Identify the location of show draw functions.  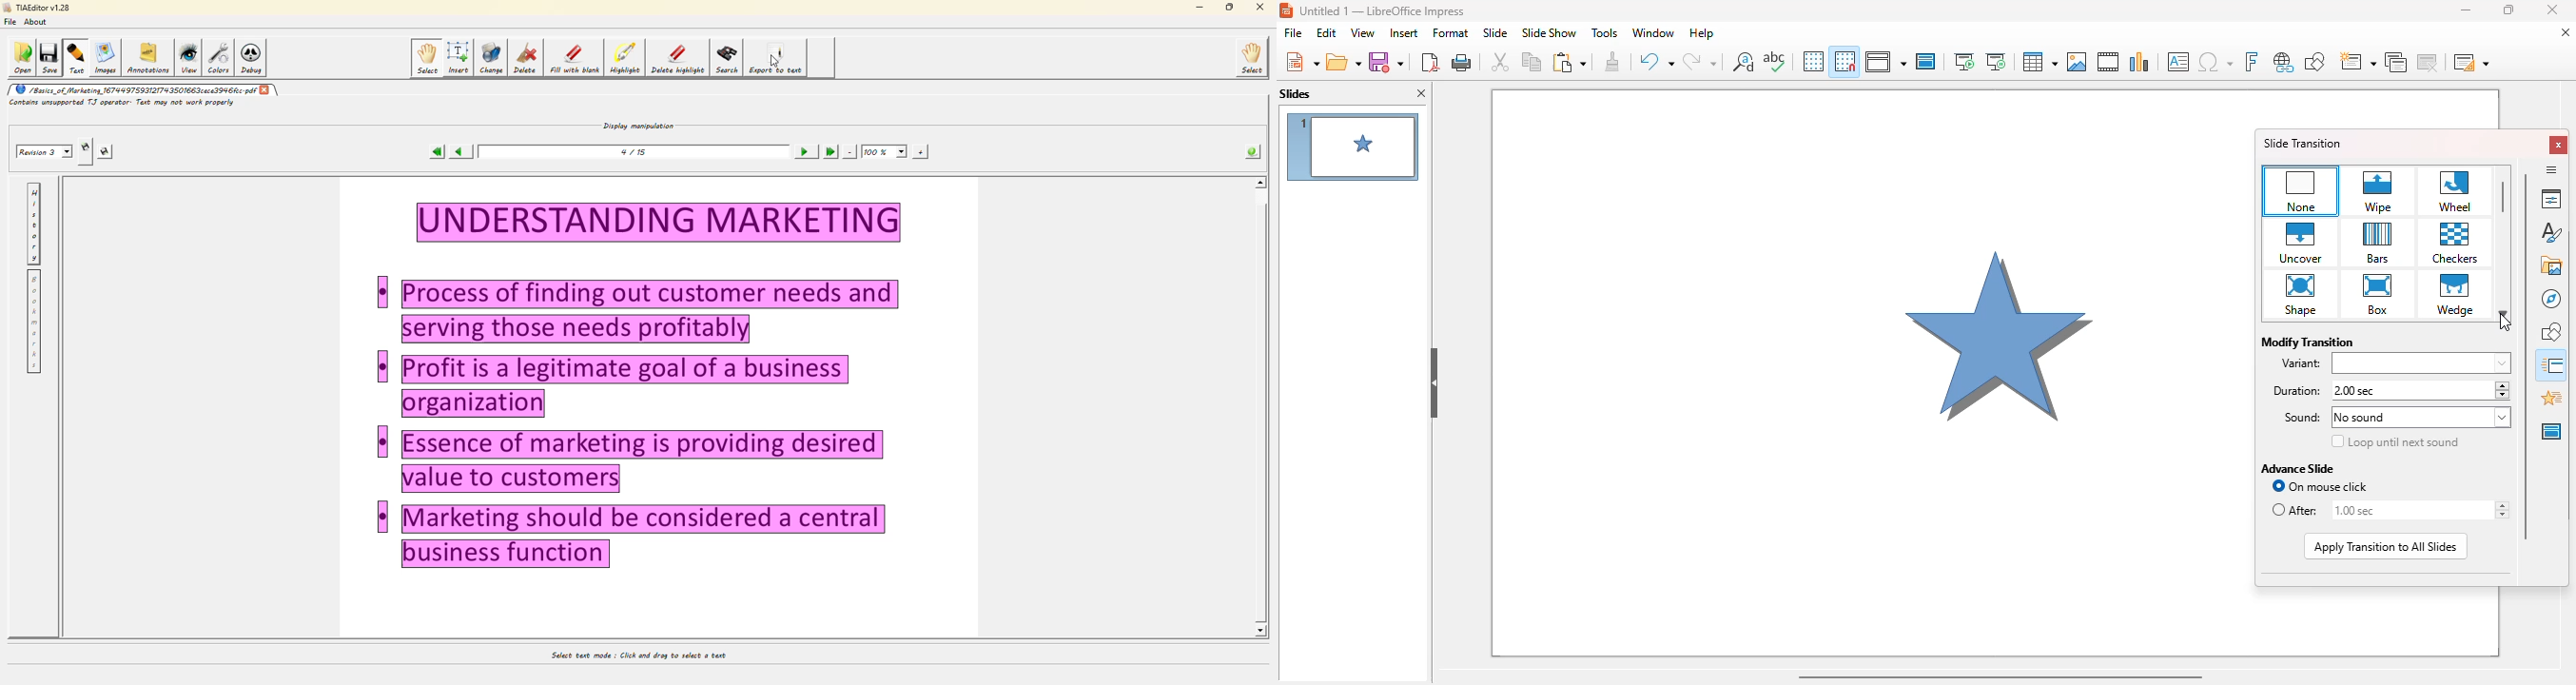
(2314, 63).